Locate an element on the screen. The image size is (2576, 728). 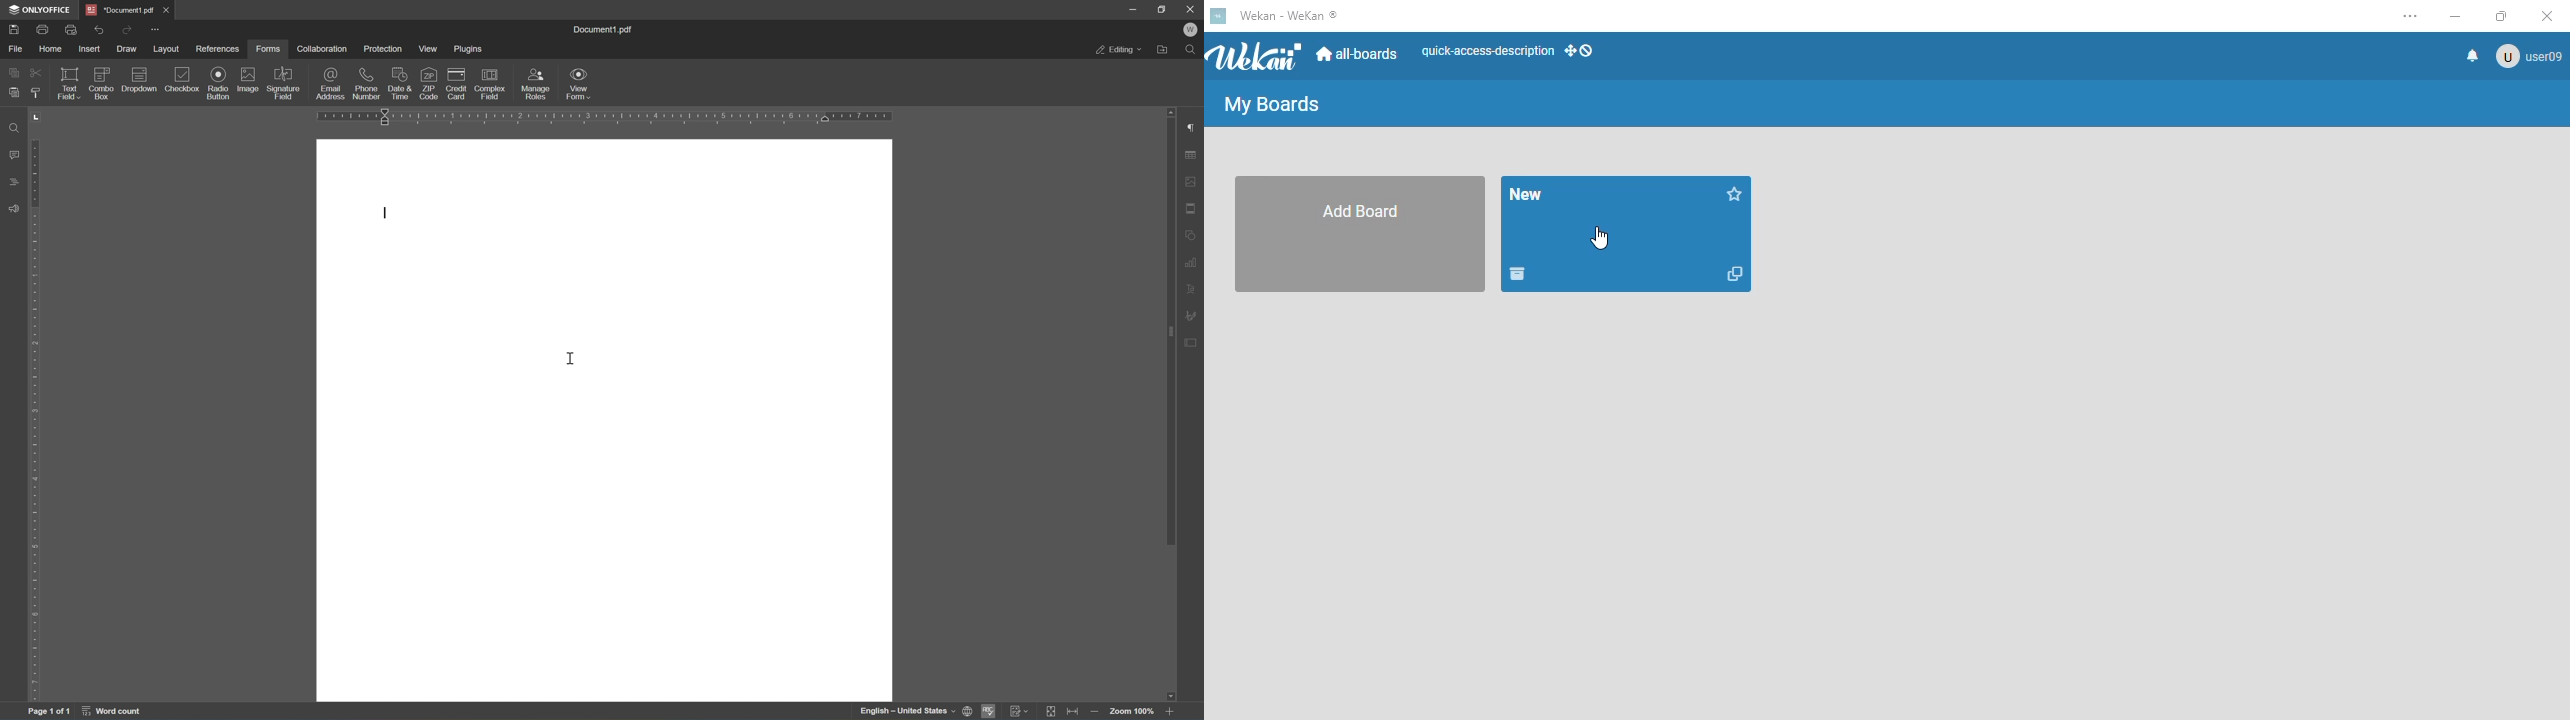
comments is located at coordinates (14, 156).